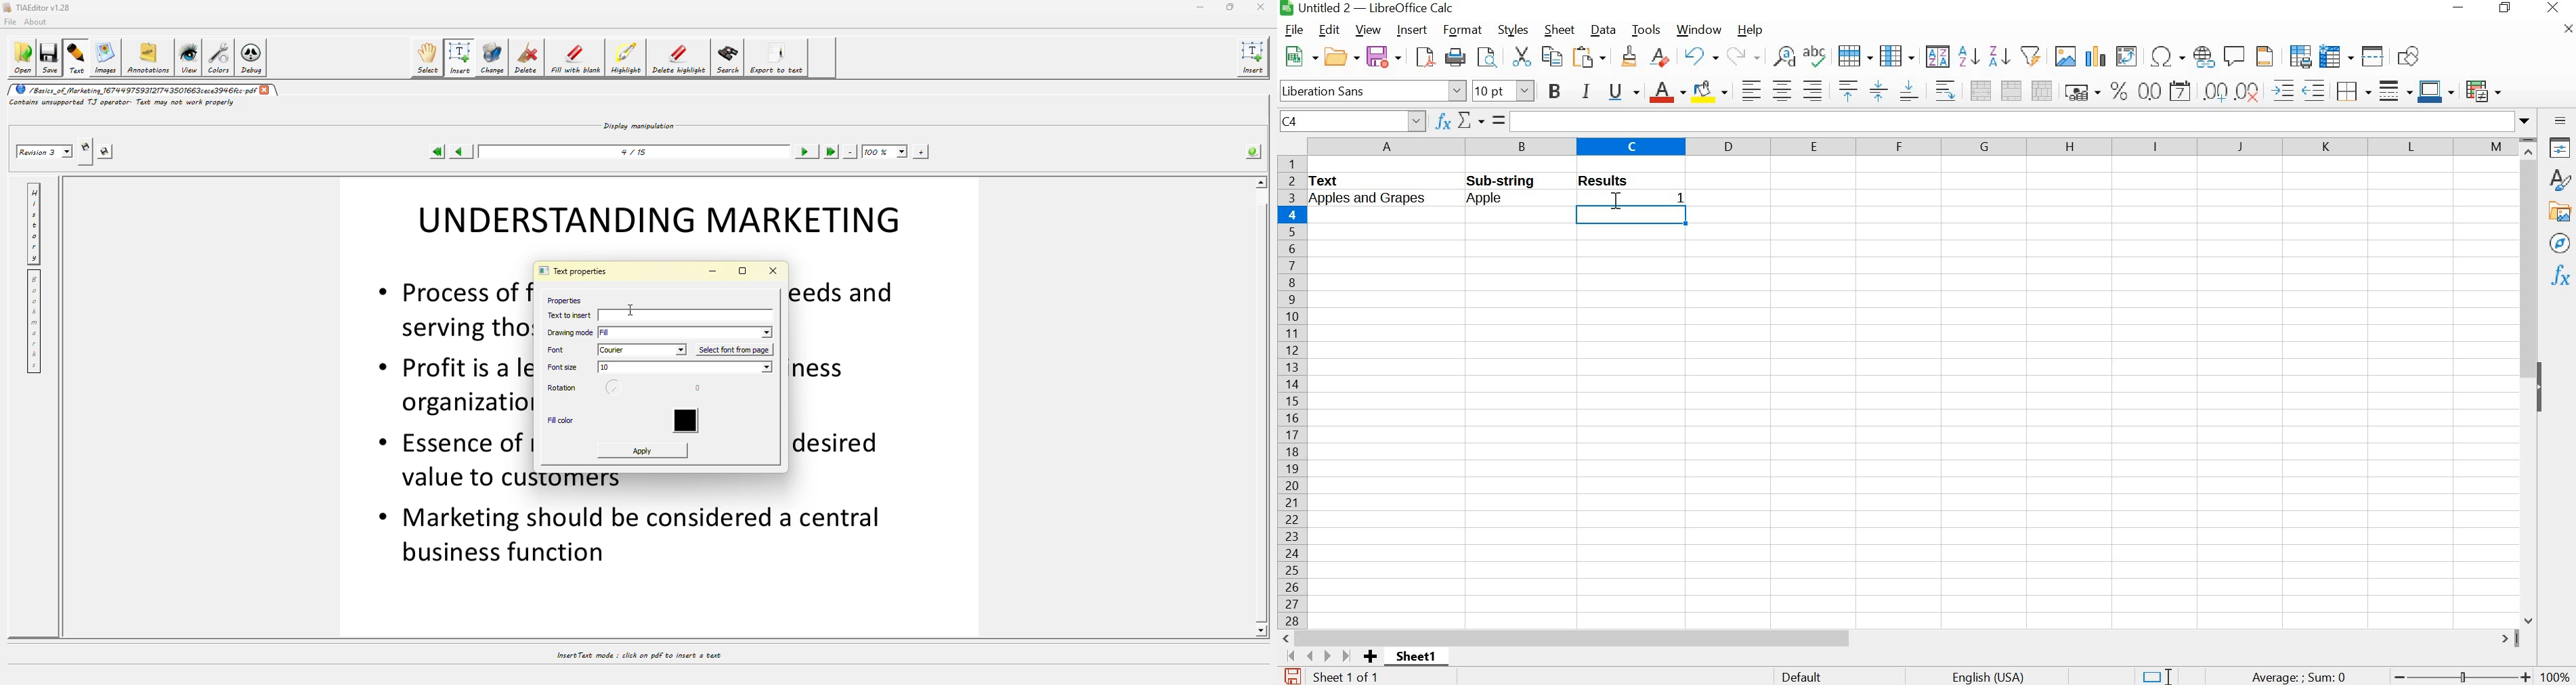 The width and height of the screenshot is (2576, 700). What do you see at coordinates (1291, 676) in the screenshot?
I see `save` at bounding box center [1291, 676].